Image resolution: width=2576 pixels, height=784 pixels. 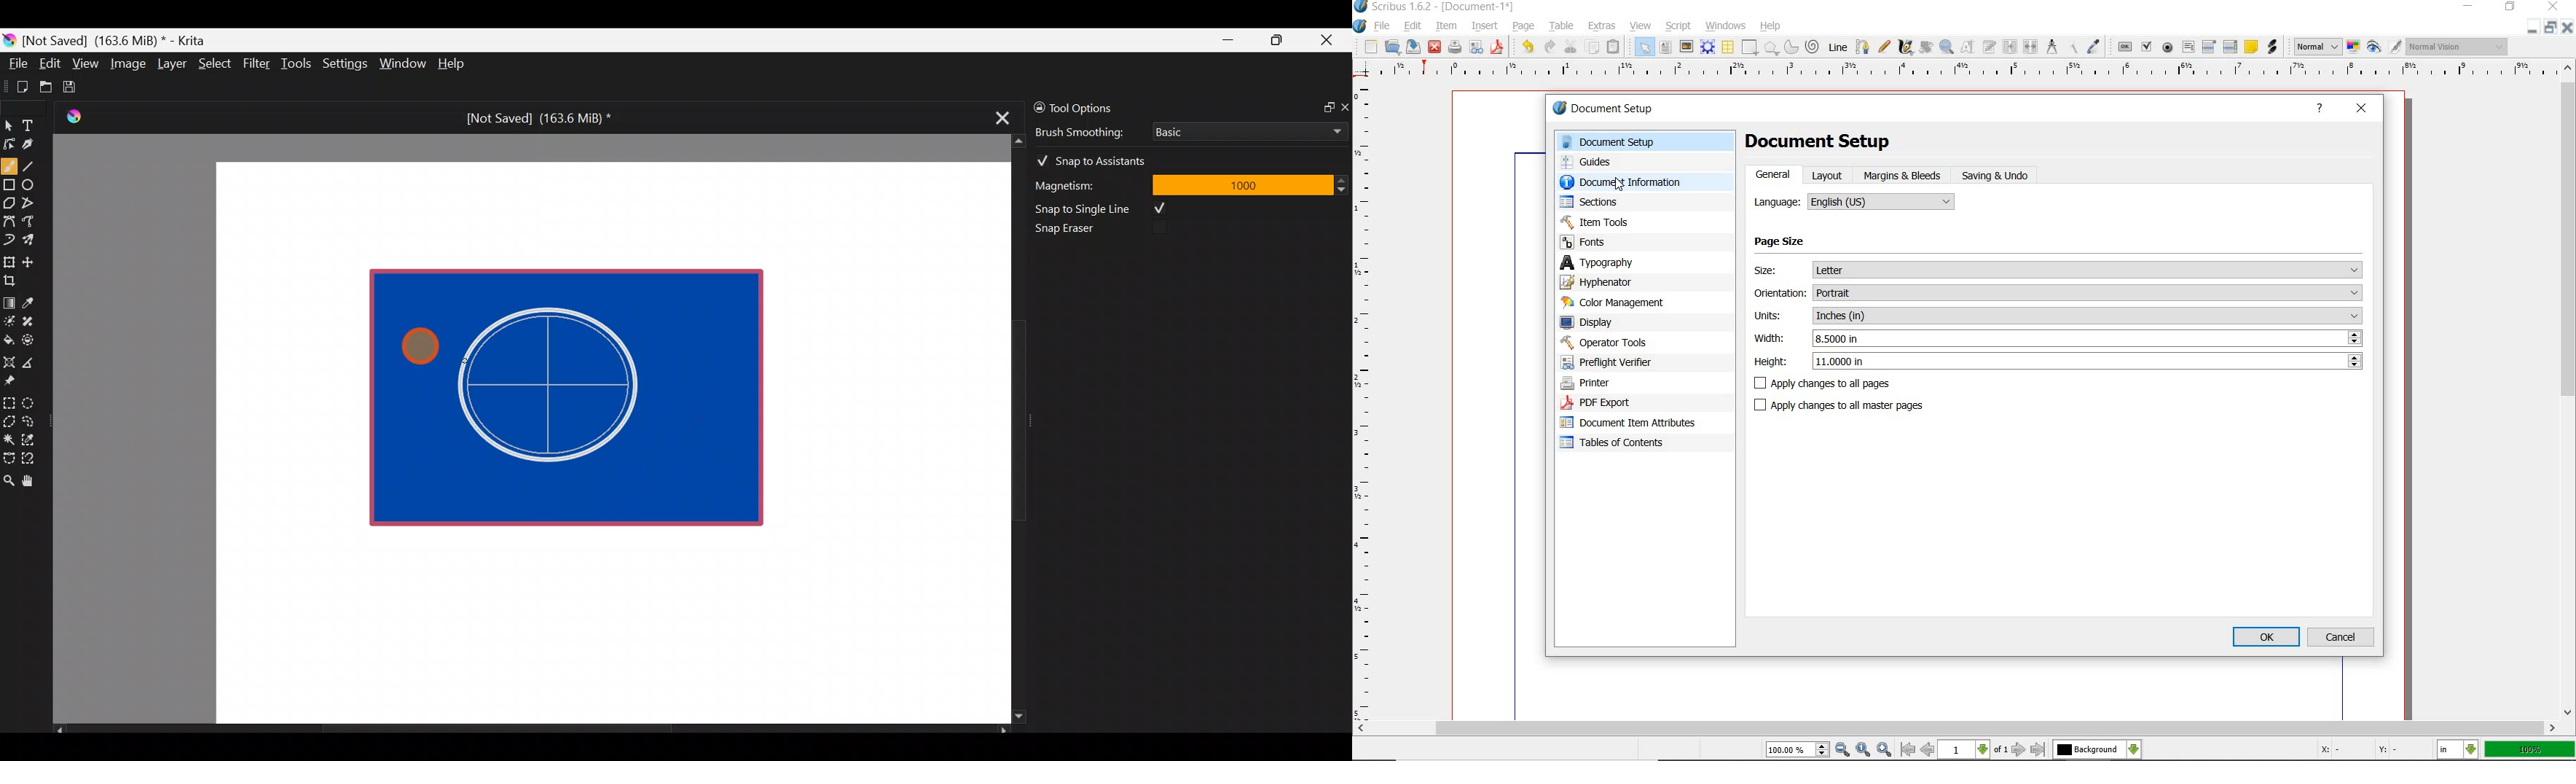 I want to click on edit text with story editor, so click(x=1990, y=48).